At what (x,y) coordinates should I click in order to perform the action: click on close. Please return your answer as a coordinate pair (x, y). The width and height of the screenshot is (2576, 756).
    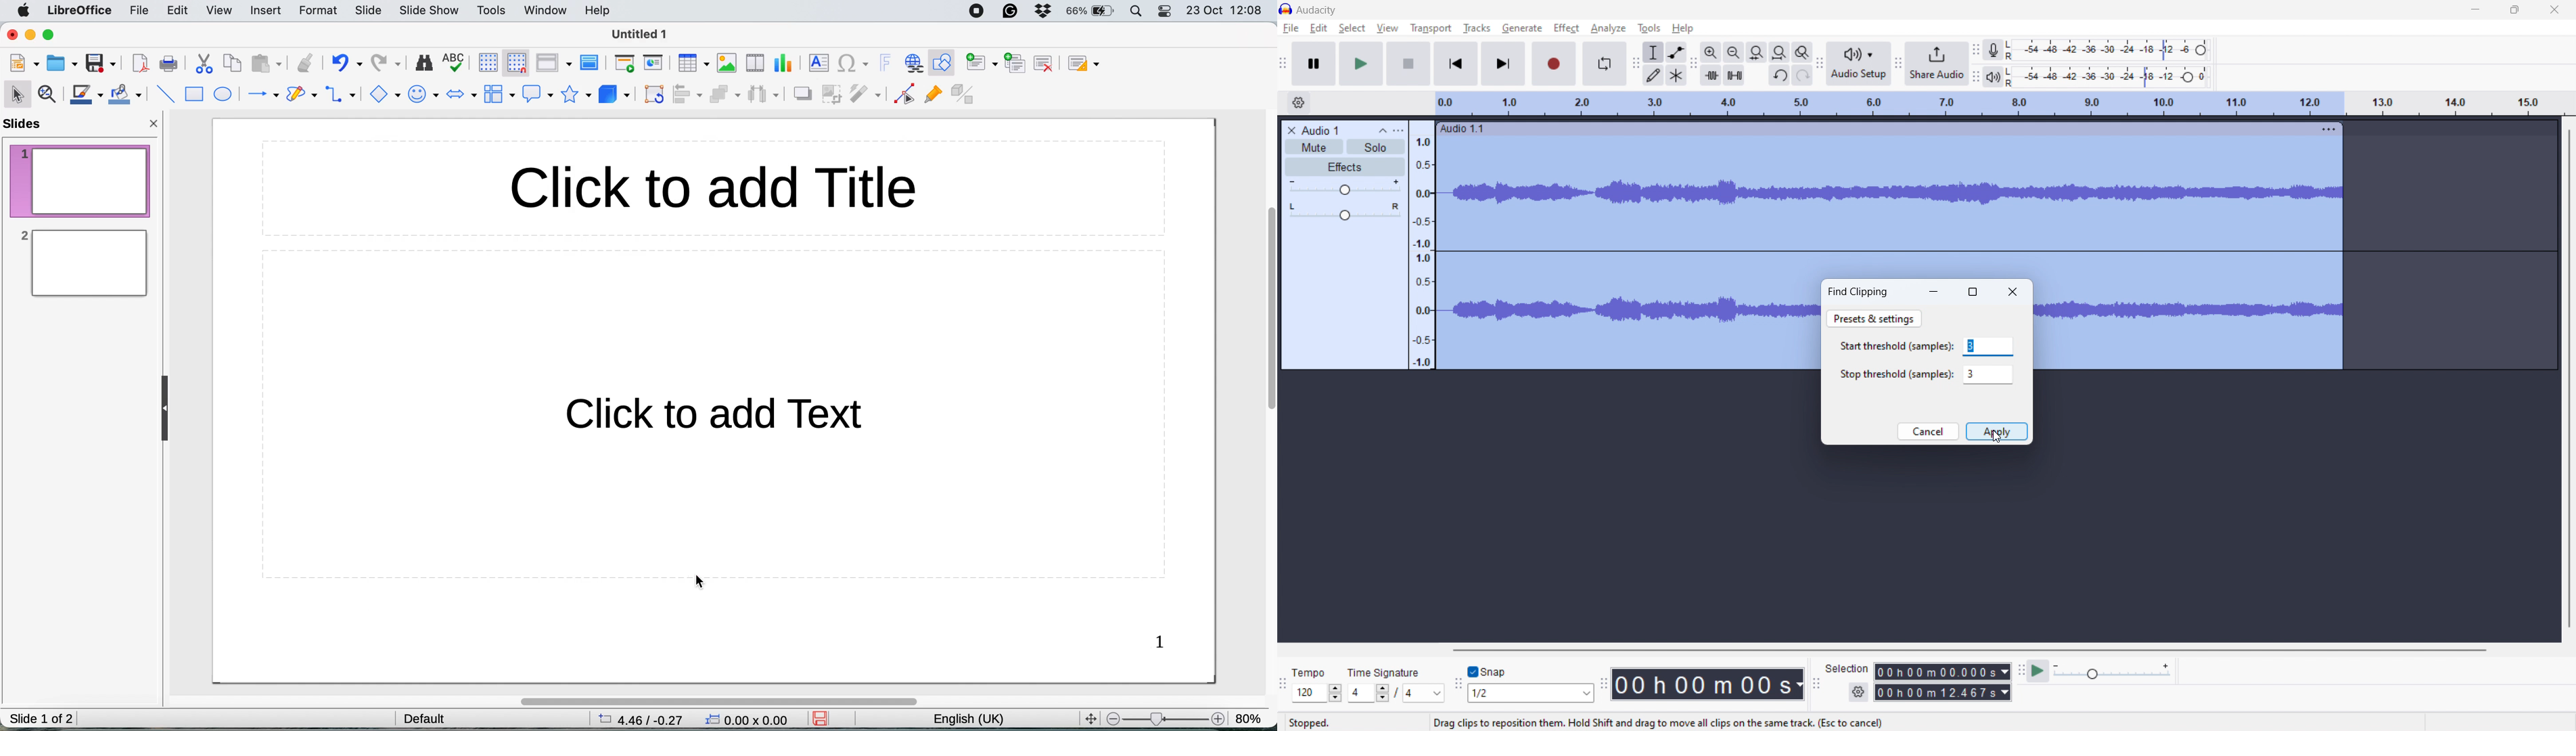
    Looking at the image, I should click on (155, 126).